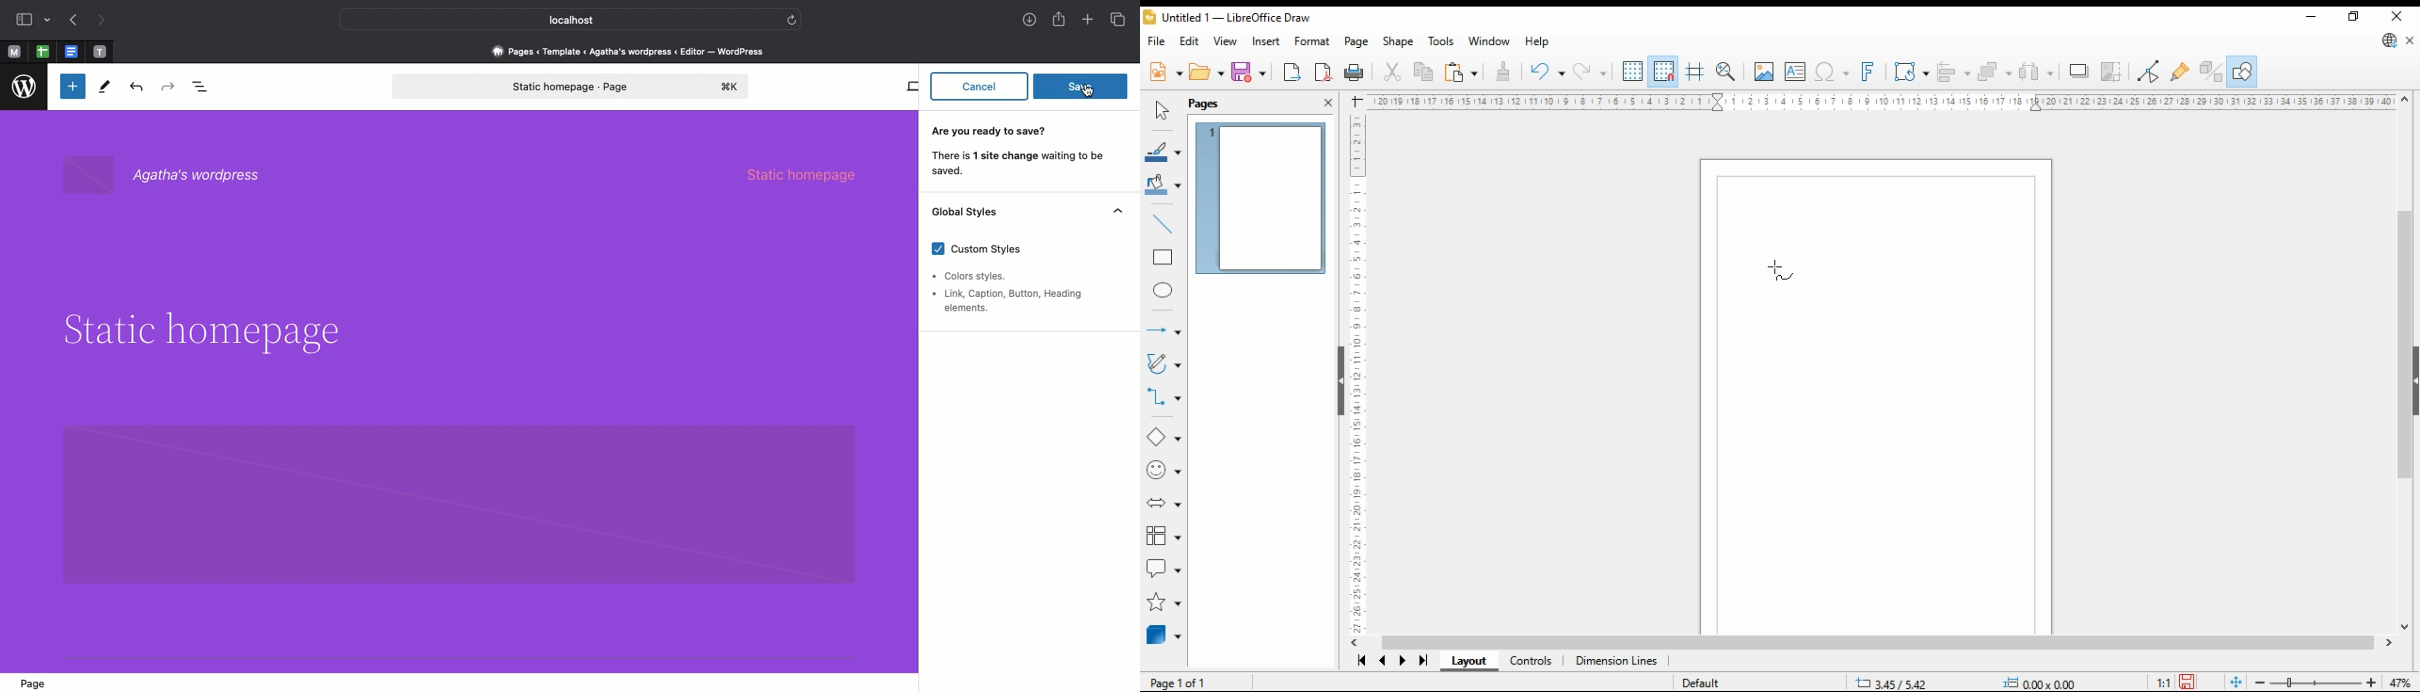 This screenshot has width=2436, height=700. I want to click on show gluepoint functions, so click(2181, 72).